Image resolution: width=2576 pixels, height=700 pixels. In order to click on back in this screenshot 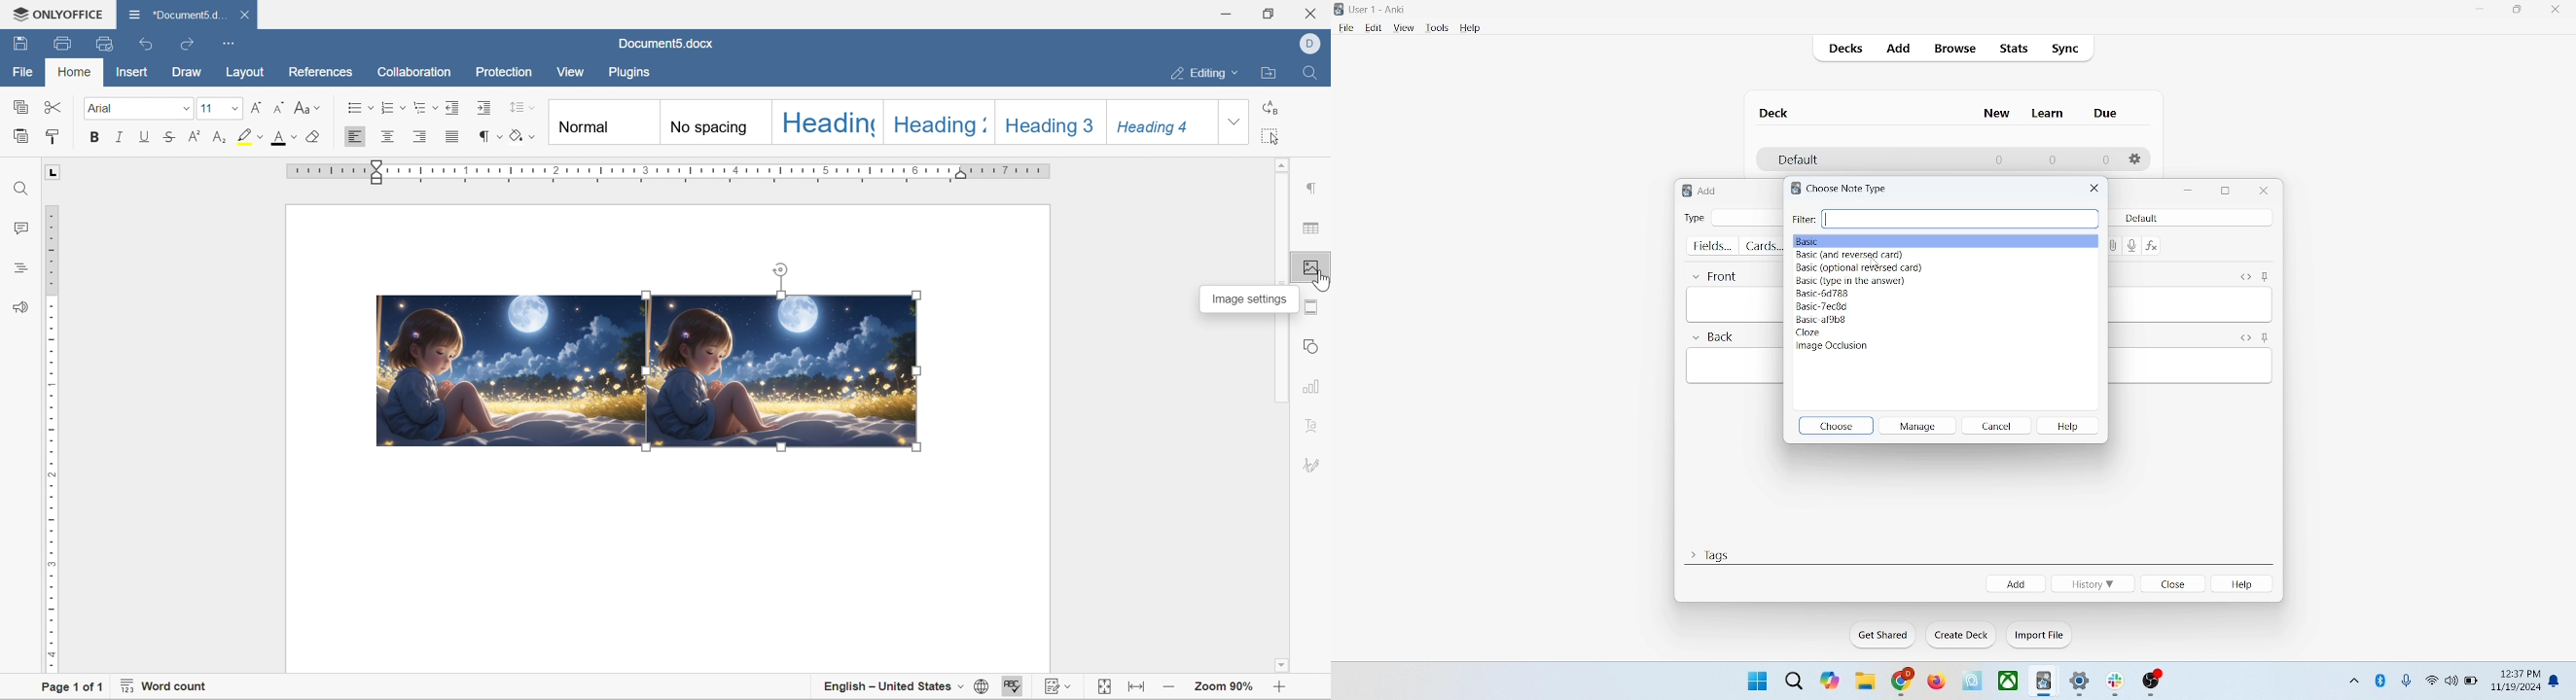, I will do `click(1712, 339)`.